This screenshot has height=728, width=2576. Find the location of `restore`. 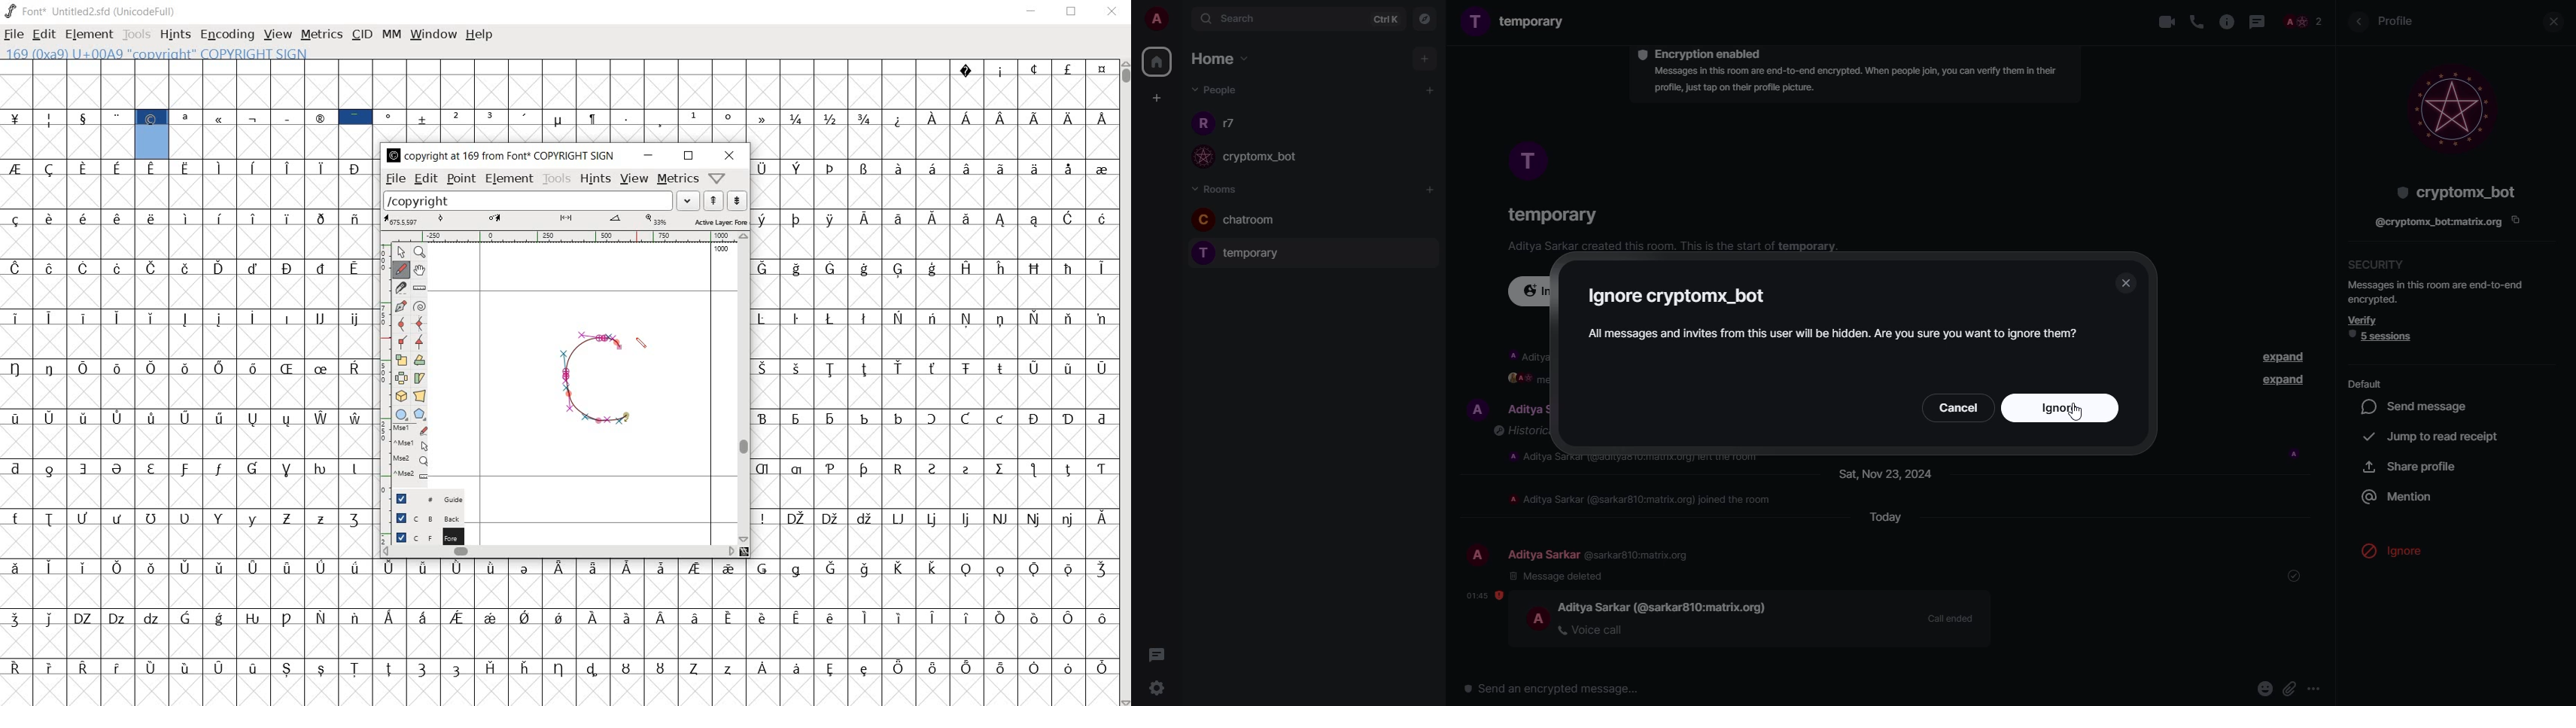

restore is located at coordinates (689, 156).